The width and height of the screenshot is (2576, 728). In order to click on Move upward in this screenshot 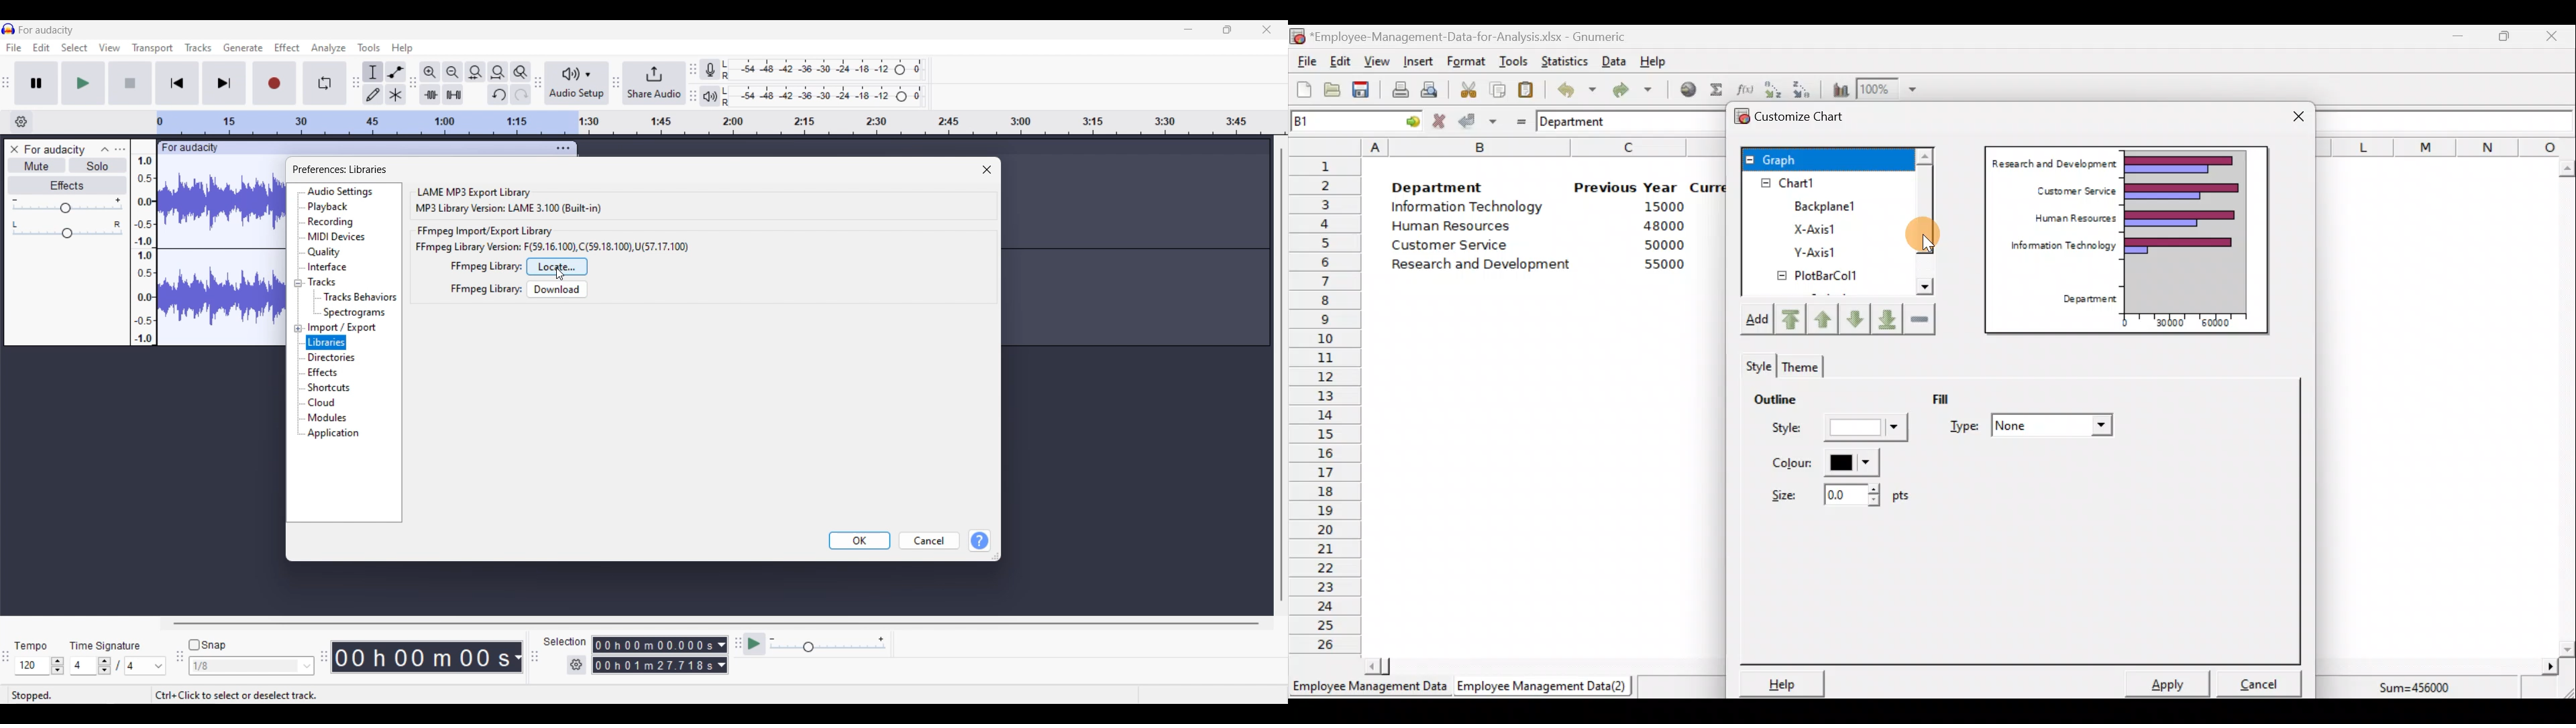, I will do `click(1788, 320)`.